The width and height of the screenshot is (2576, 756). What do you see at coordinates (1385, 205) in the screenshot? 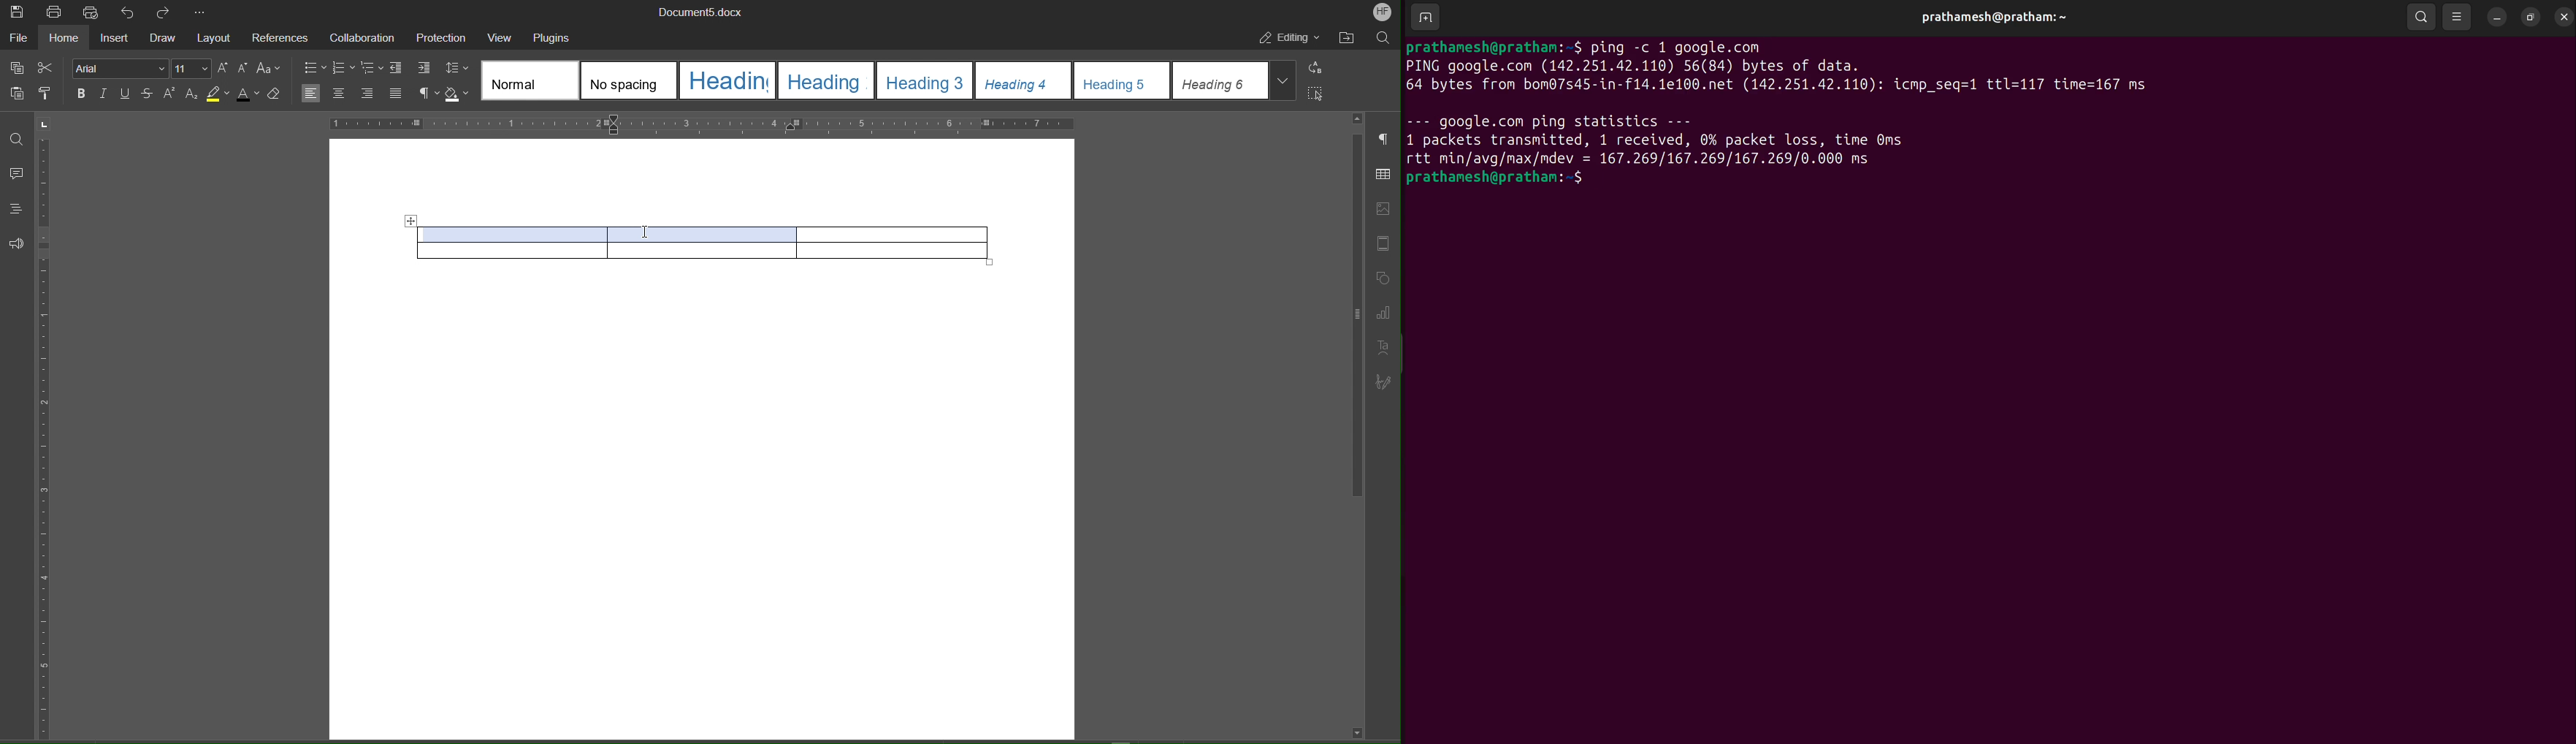
I see `Image Settings` at bounding box center [1385, 205].